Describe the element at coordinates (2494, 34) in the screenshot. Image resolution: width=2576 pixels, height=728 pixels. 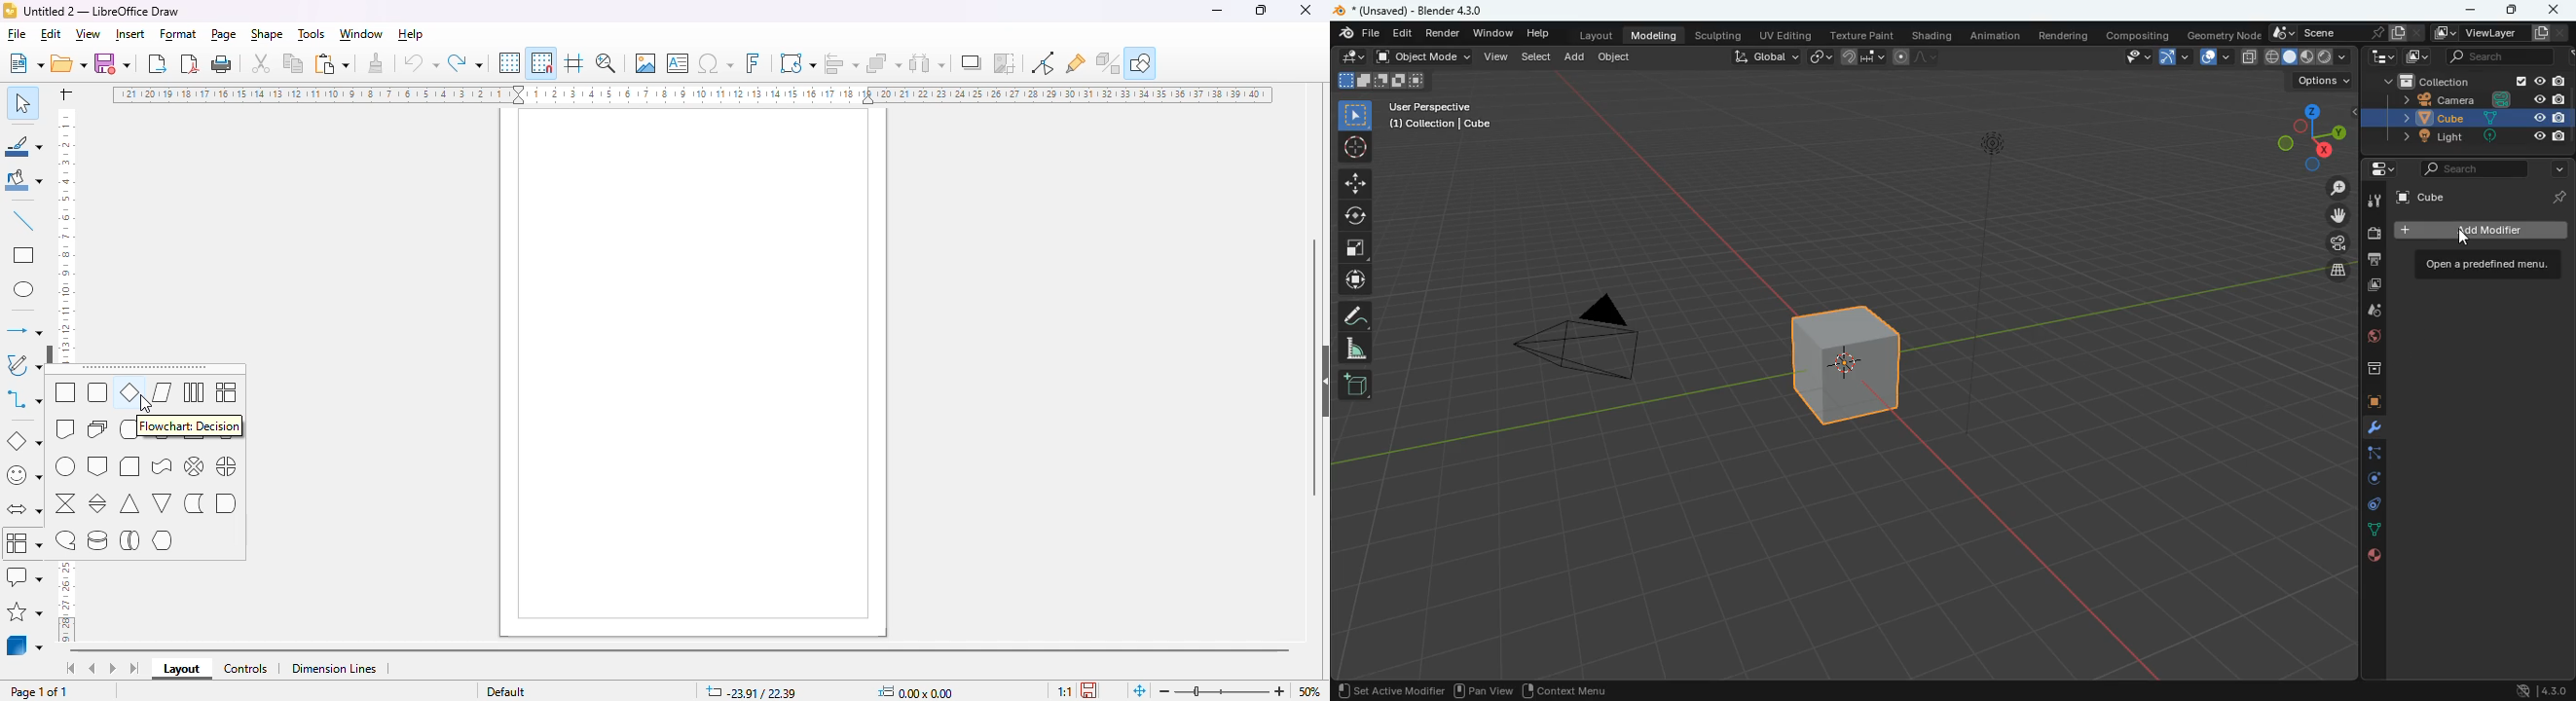
I see `viewlayer` at that location.